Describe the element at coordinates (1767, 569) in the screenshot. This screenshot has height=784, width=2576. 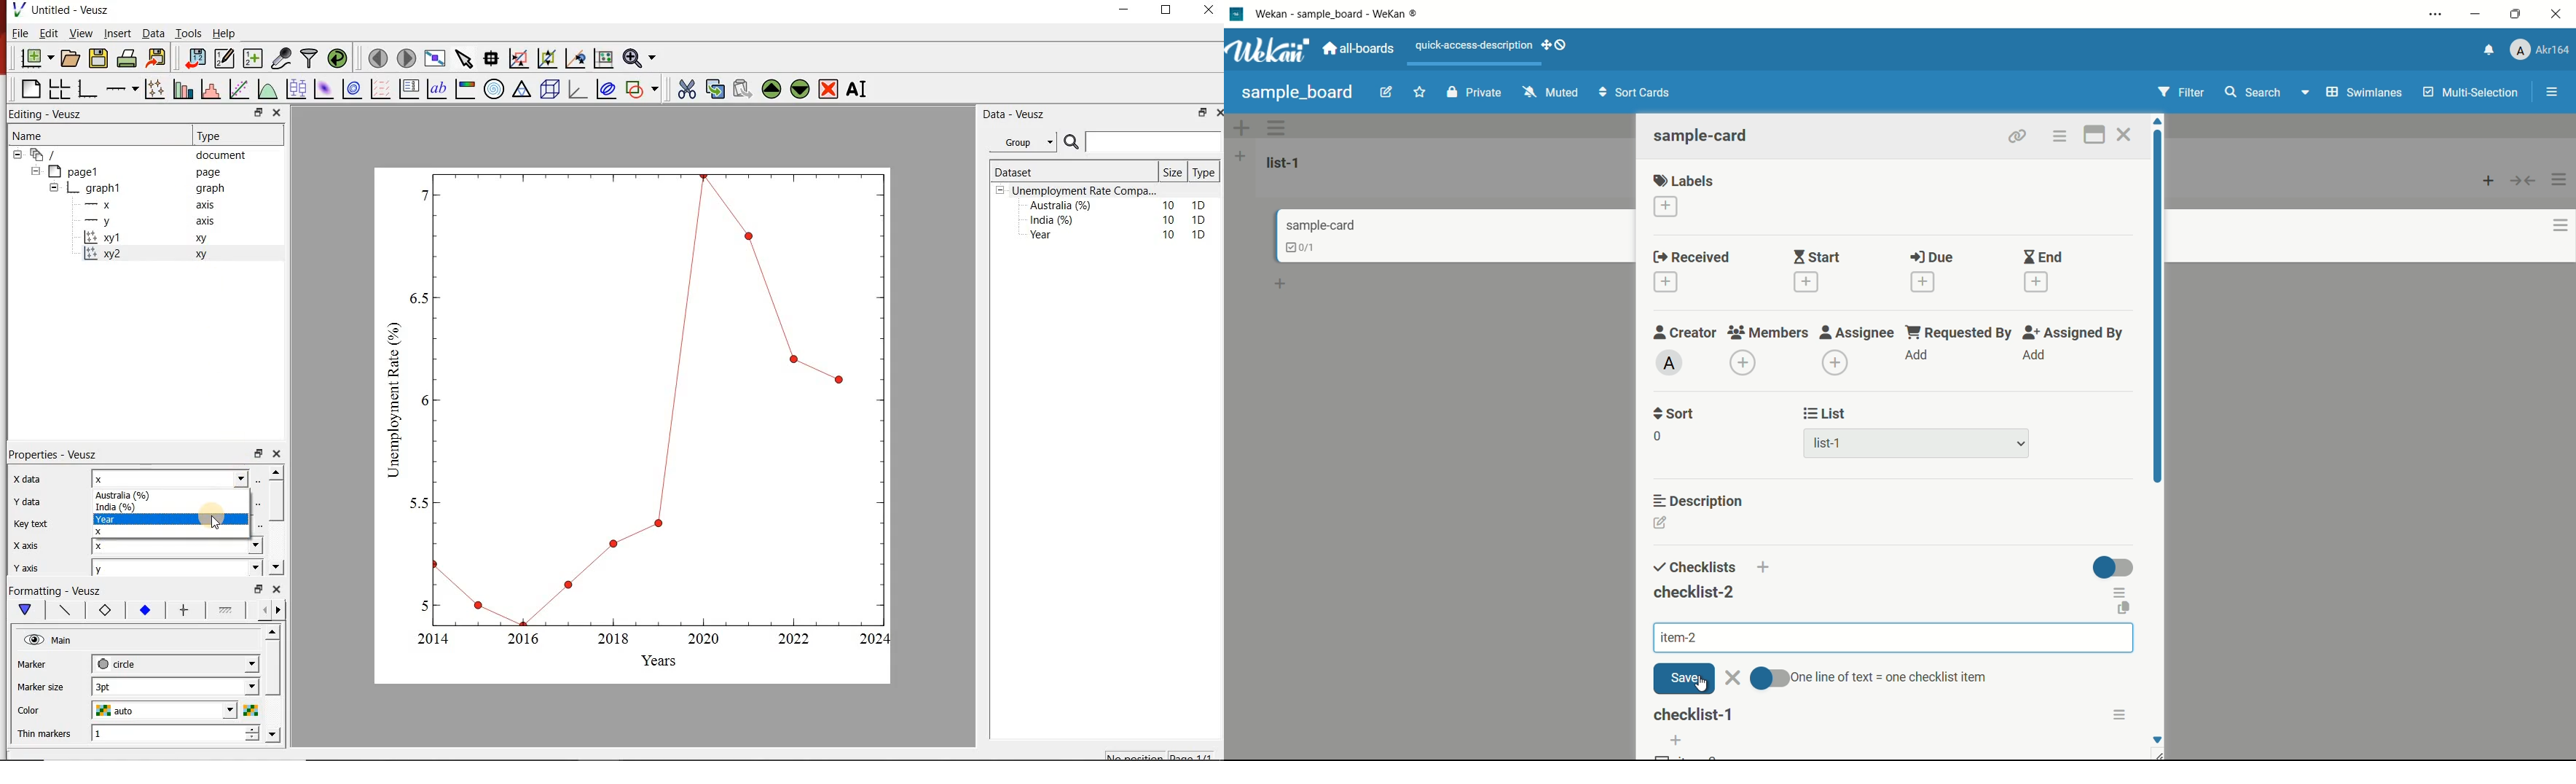
I see `add` at that location.